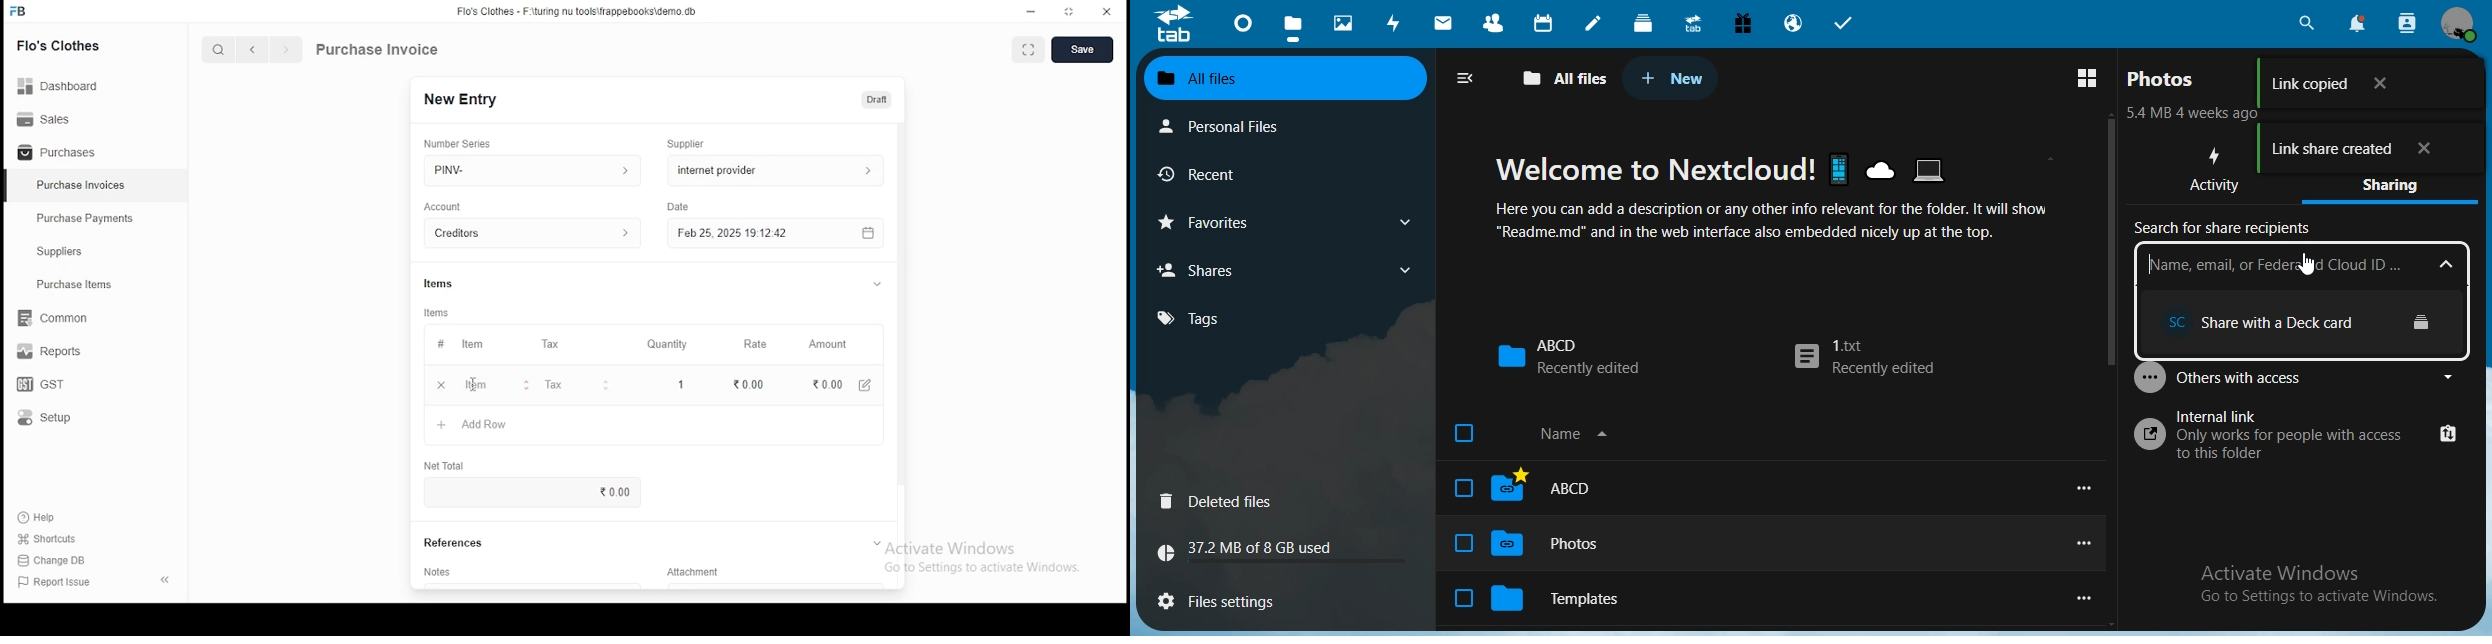 This screenshot has height=644, width=2492. I want to click on text, so click(2197, 115).